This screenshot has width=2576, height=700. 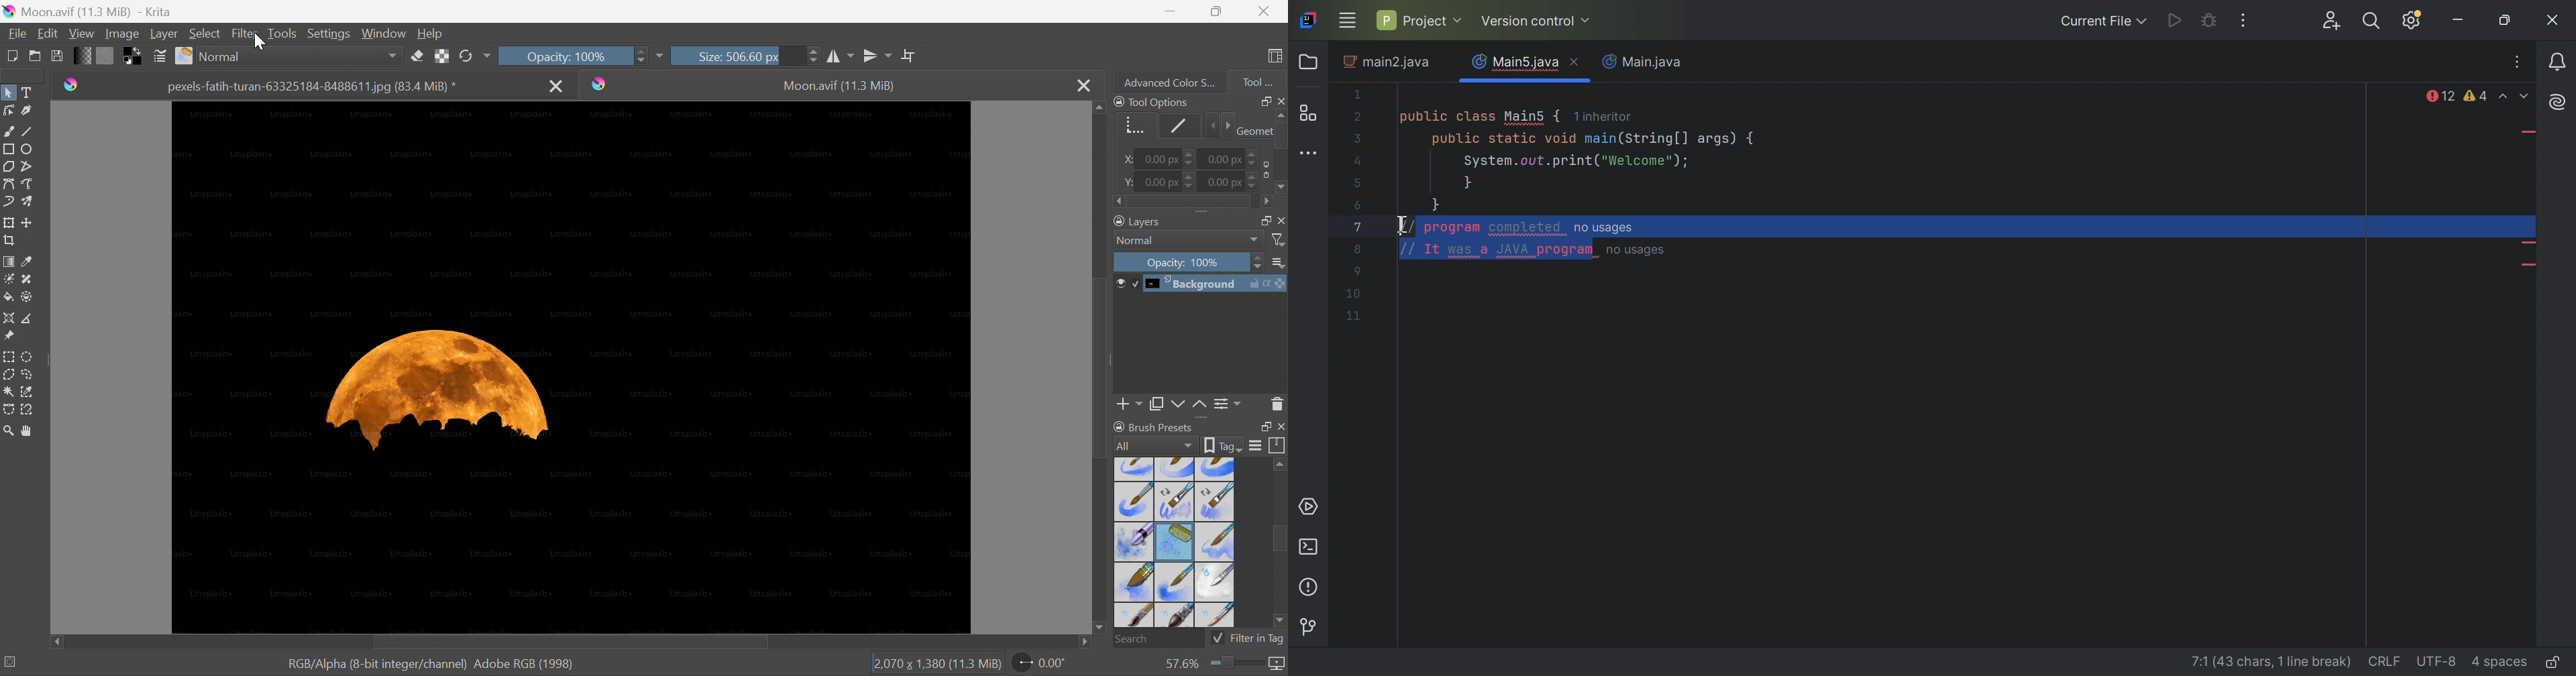 I want to click on Save, so click(x=56, y=54).